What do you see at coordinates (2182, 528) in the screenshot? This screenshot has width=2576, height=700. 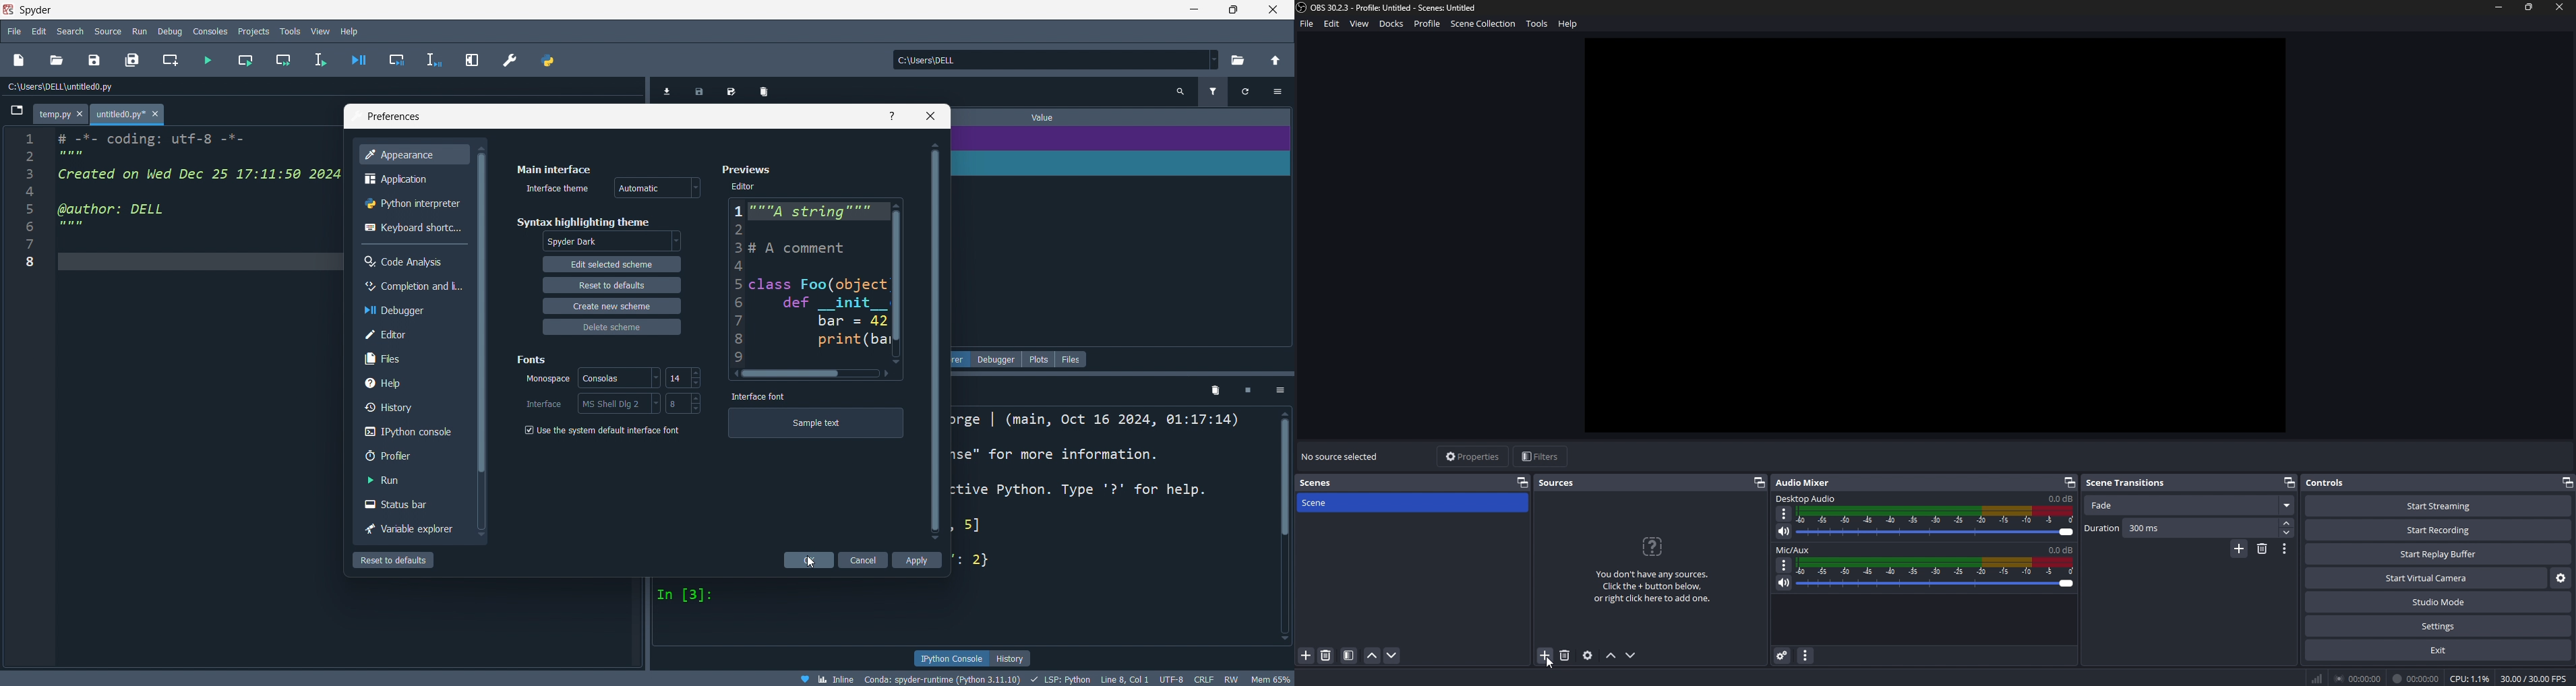 I see `duration` at bounding box center [2182, 528].